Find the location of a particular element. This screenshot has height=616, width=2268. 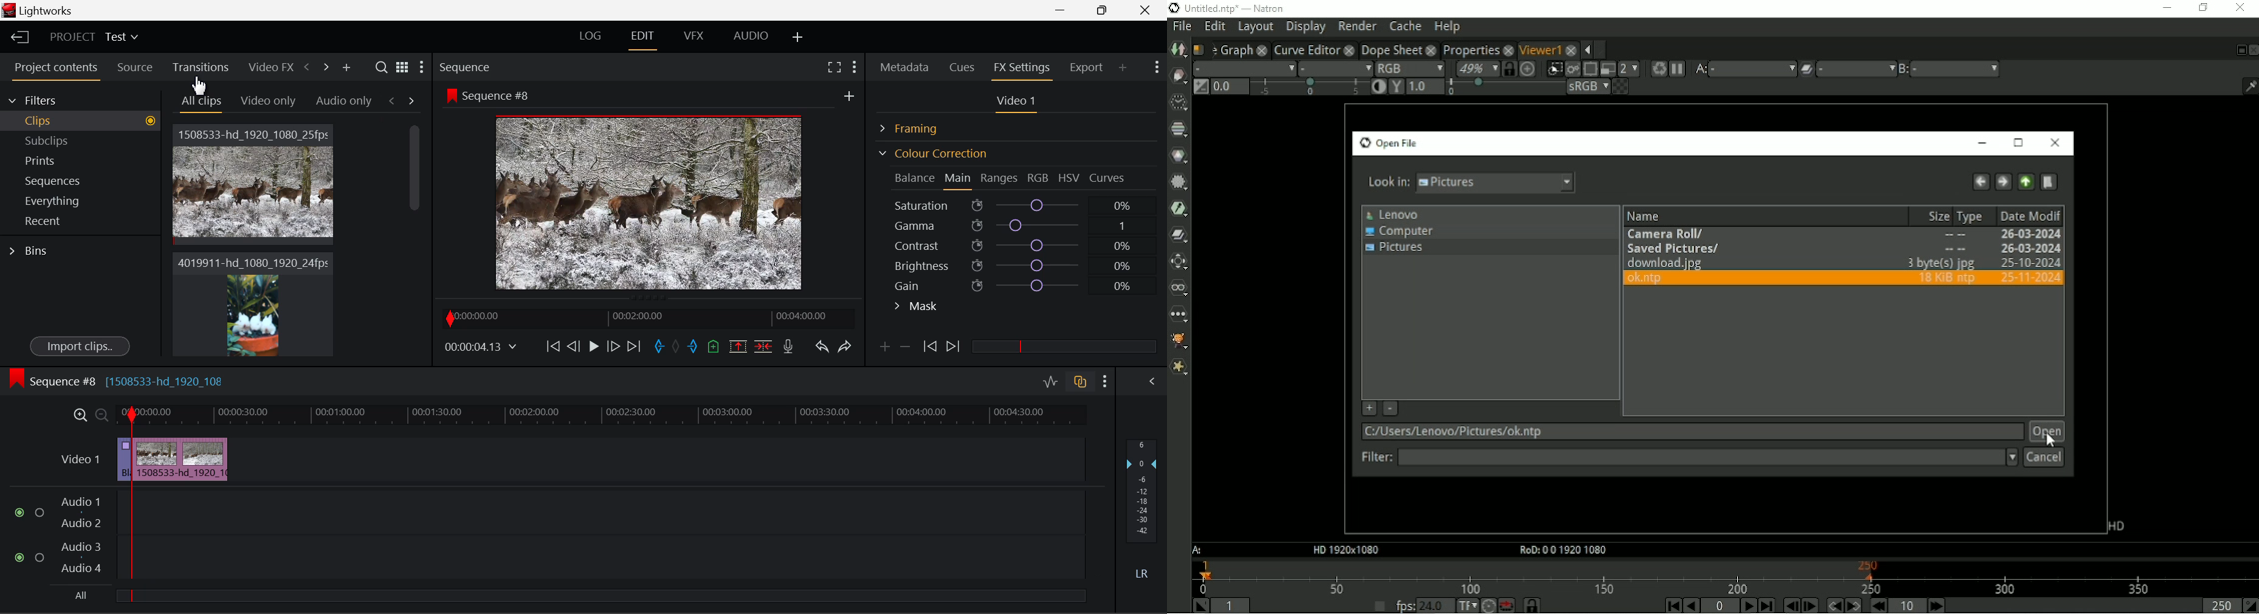

Colour Correction is located at coordinates (933, 153).